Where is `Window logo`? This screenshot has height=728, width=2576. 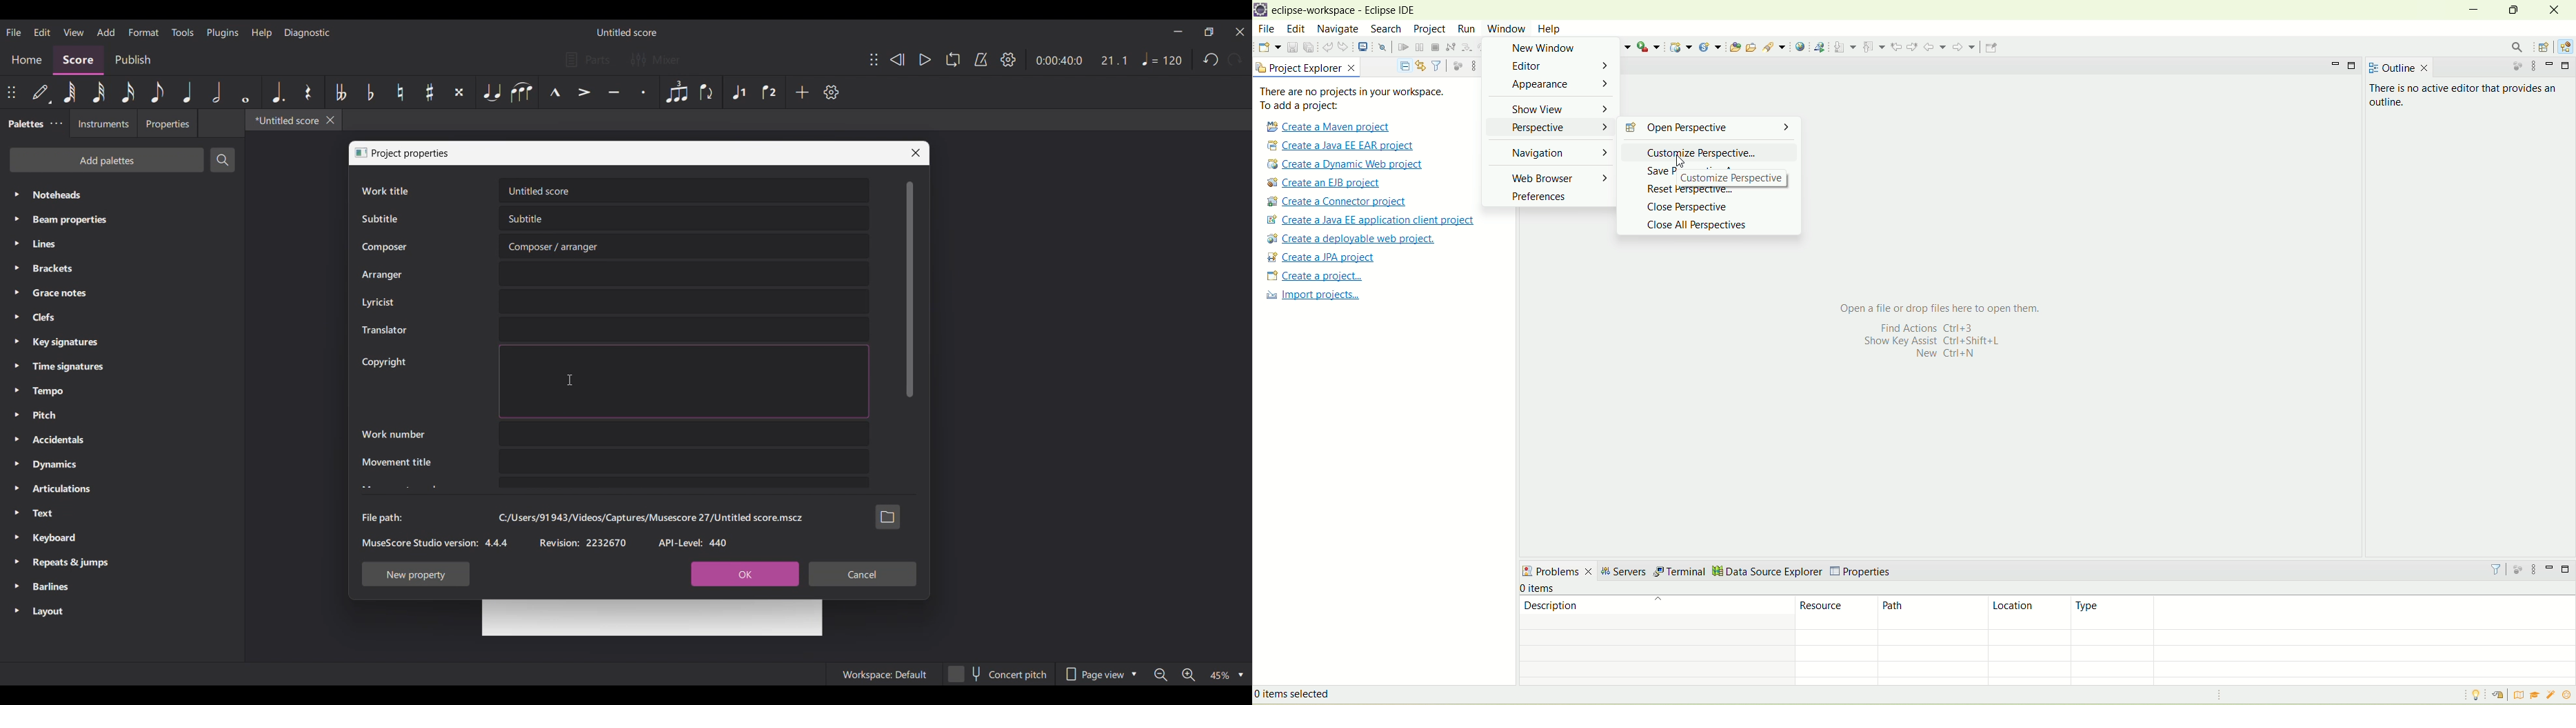
Window logo is located at coordinates (361, 153).